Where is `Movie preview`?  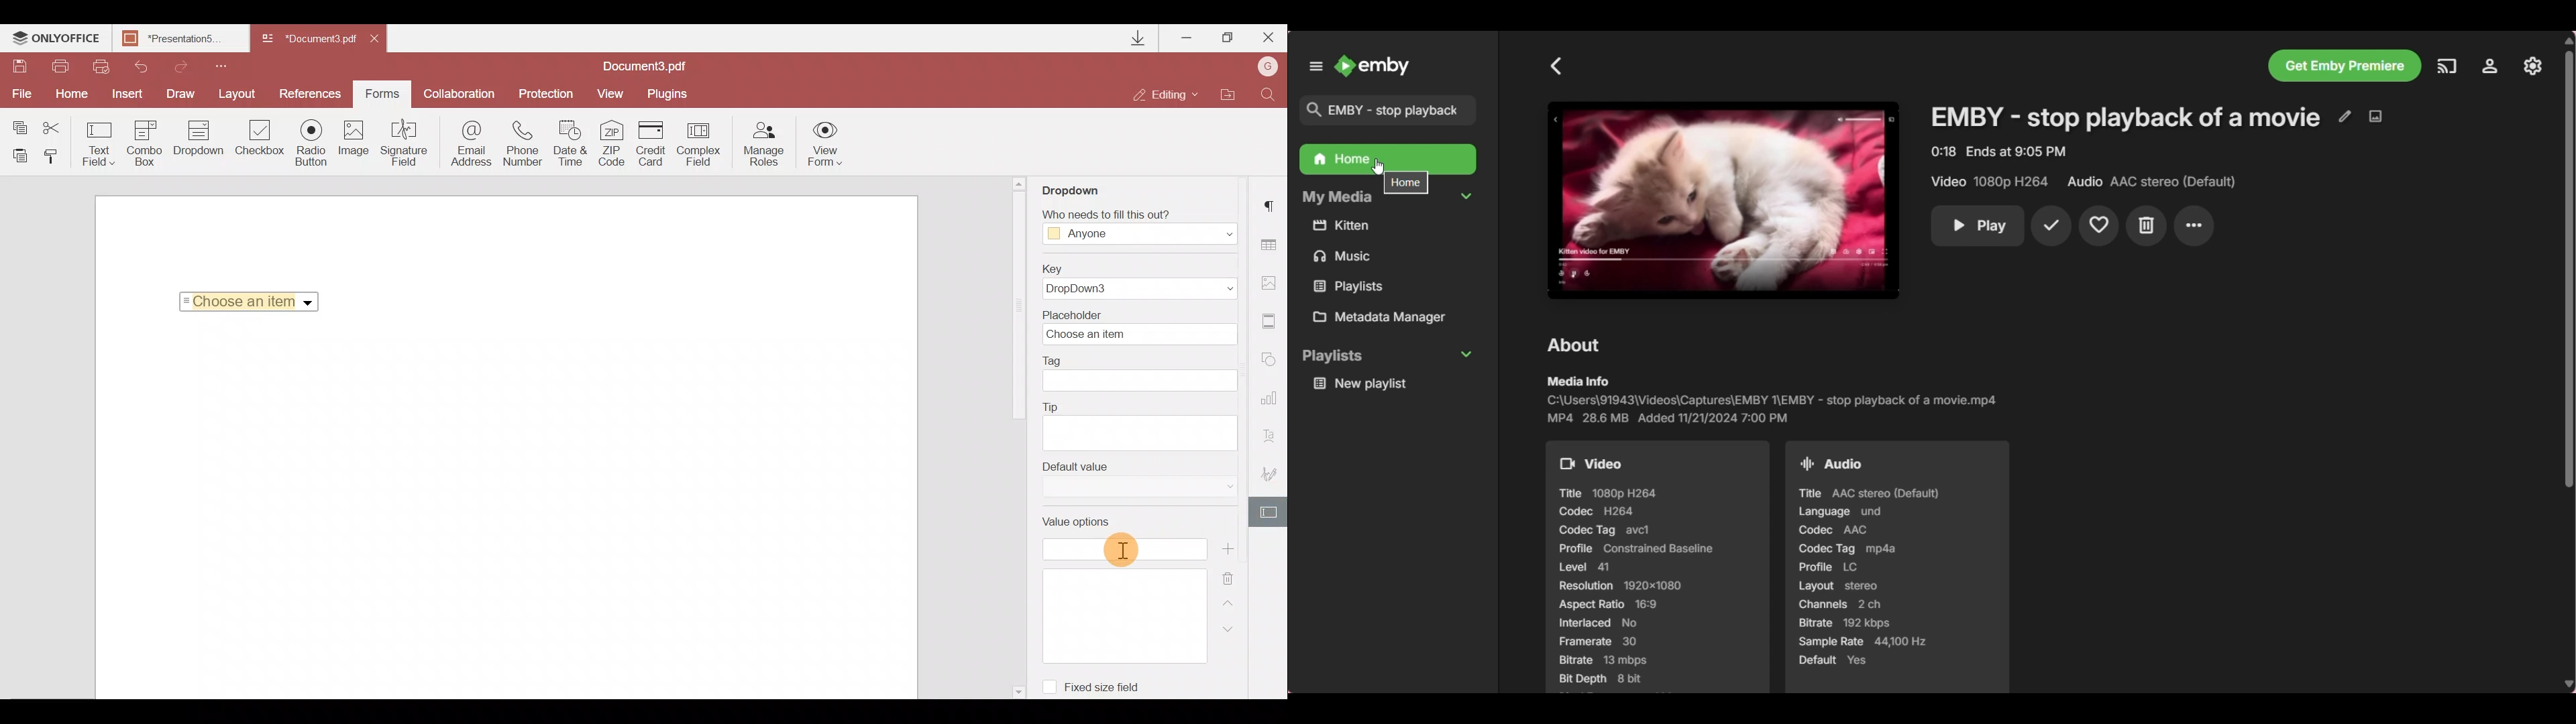 Movie preview is located at coordinates (1723, 200).